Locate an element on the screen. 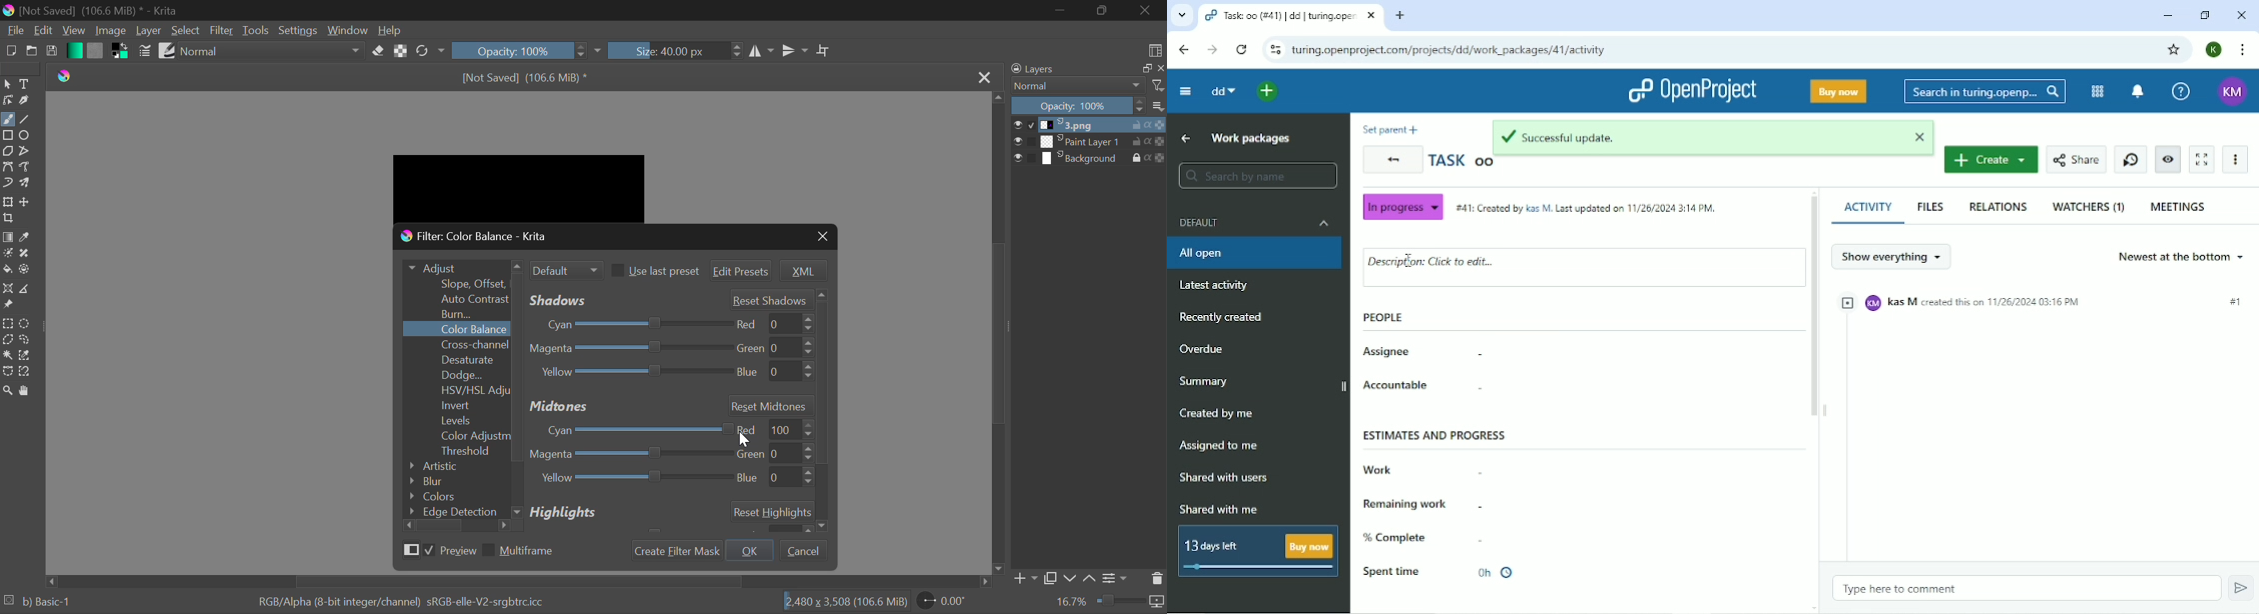 This screenshot has height=616, width=2268. Layer is located at coordinates (149, 32).